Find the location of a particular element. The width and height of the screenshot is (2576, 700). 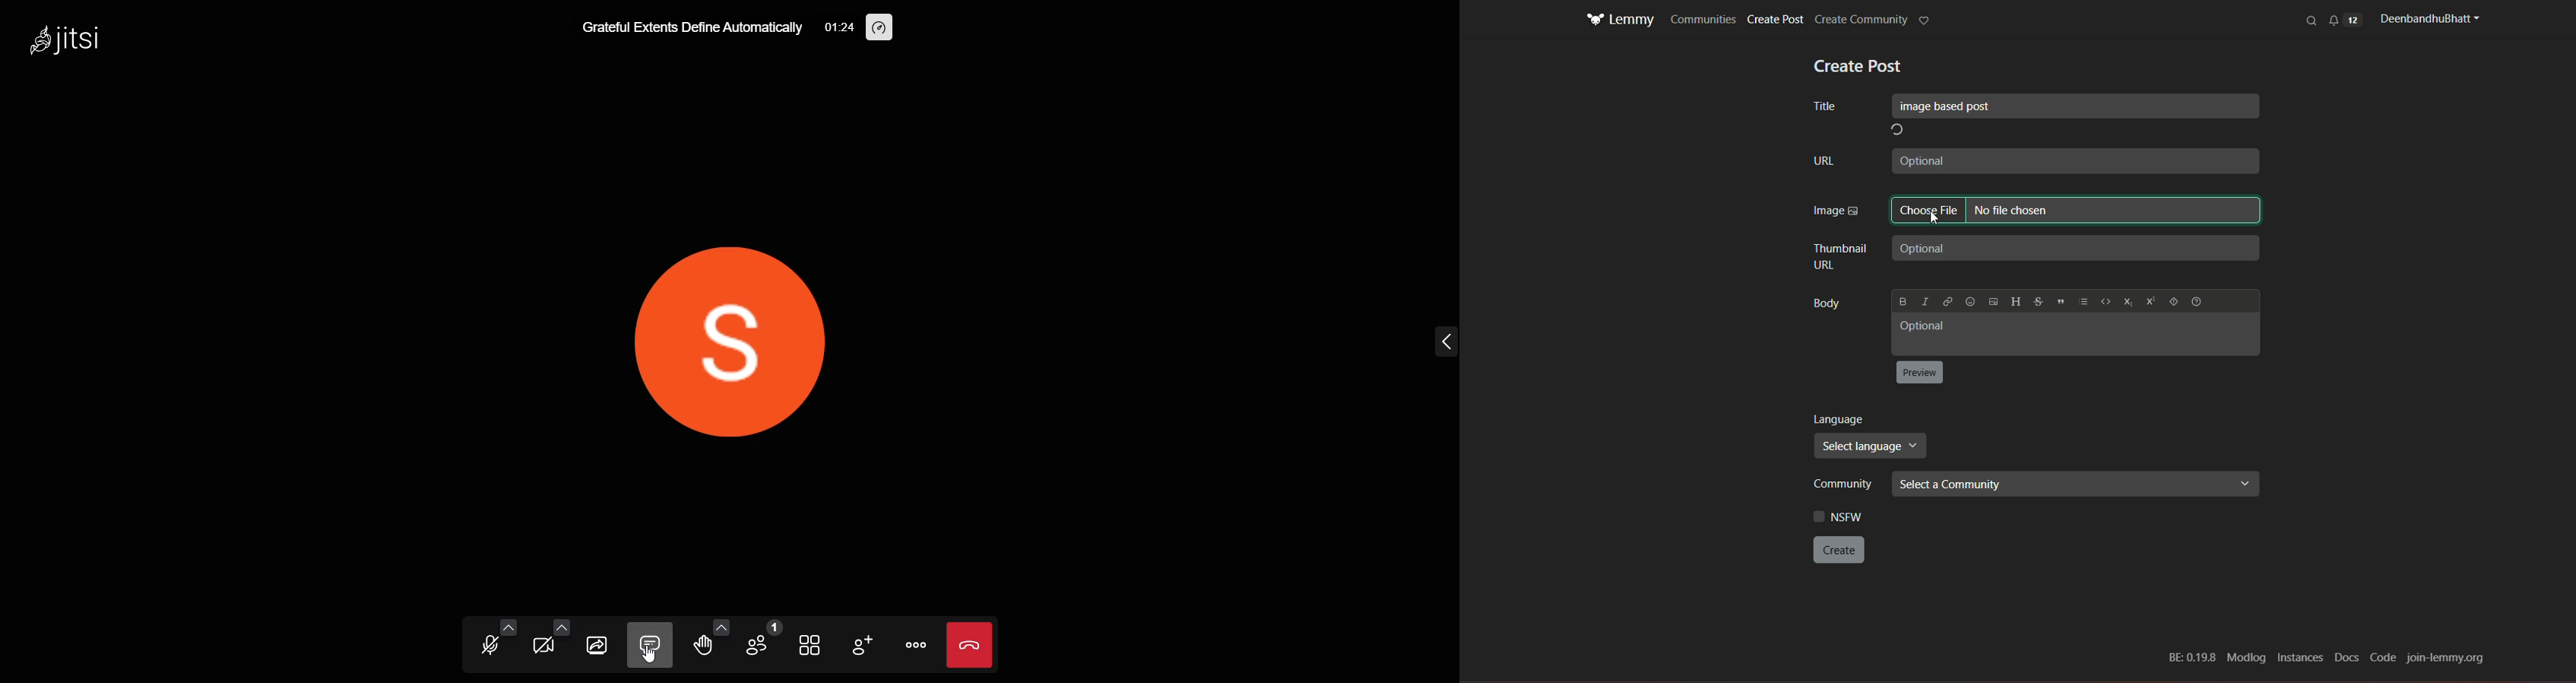

invite people is located at coordinates (859, 646).